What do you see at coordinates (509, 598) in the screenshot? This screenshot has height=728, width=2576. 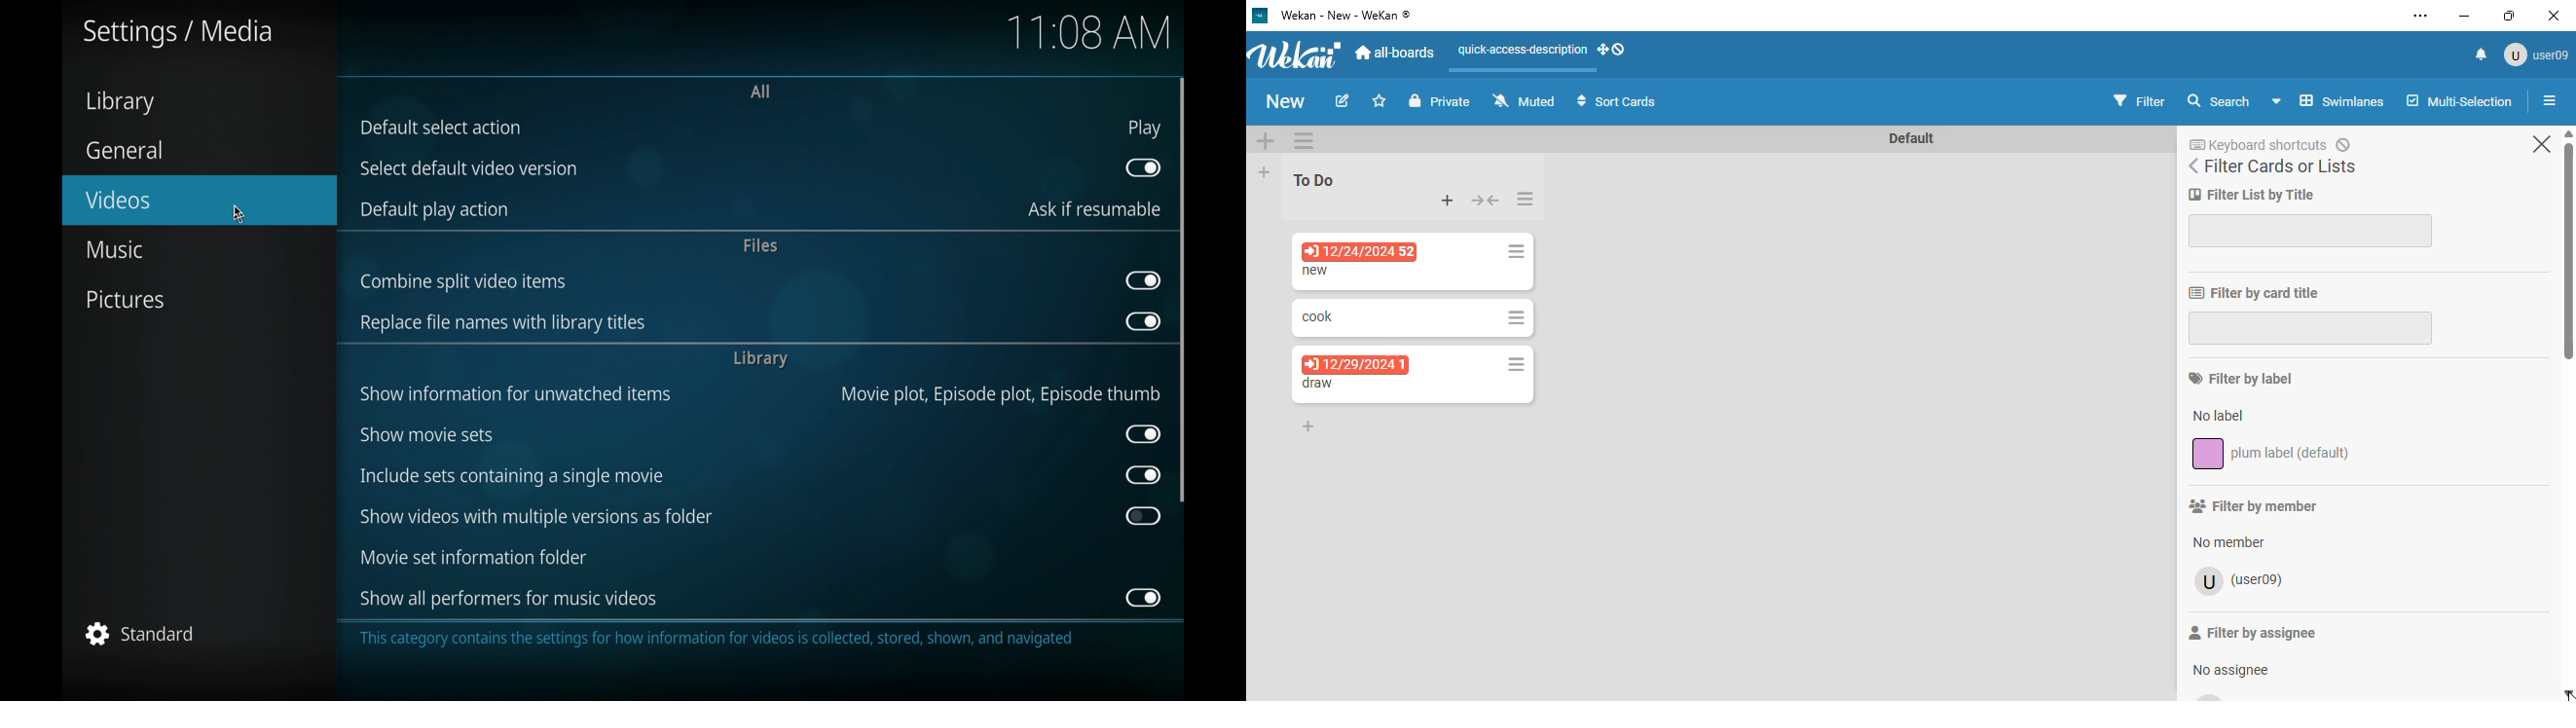 I see `show all performers for music videos` at bounding box center [509, 598].